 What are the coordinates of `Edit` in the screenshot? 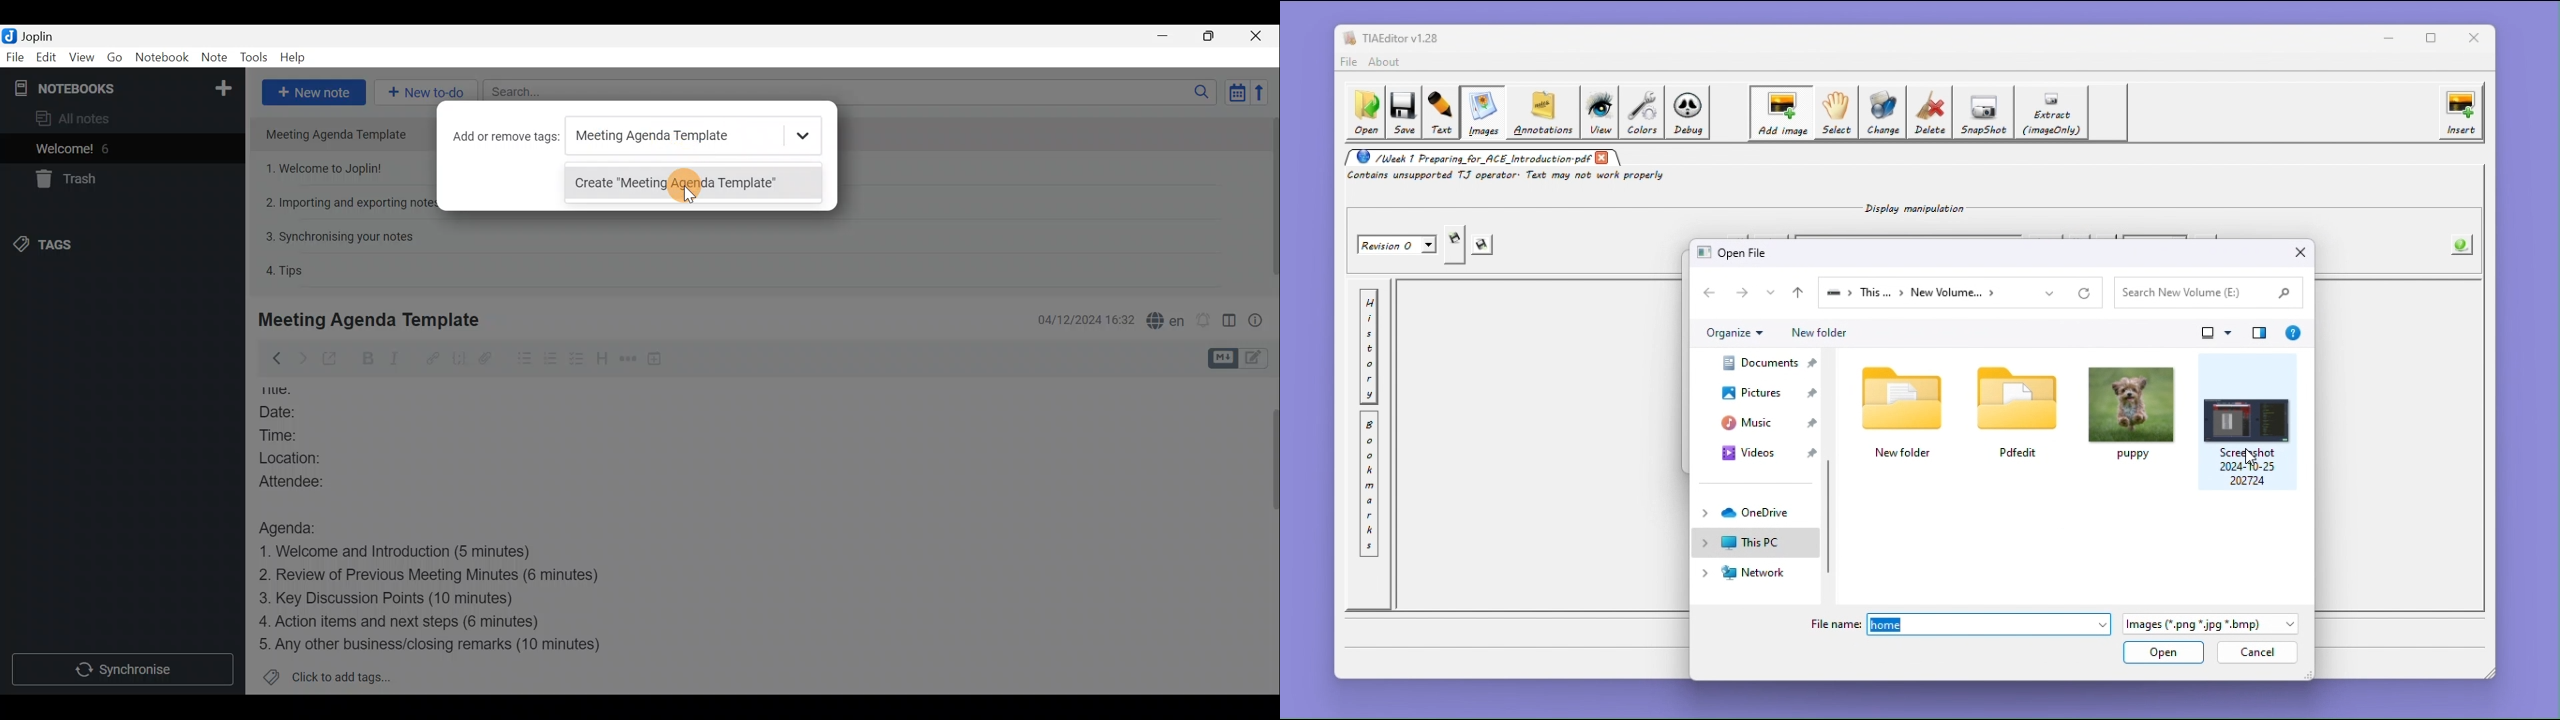 It's located at (47, 59).